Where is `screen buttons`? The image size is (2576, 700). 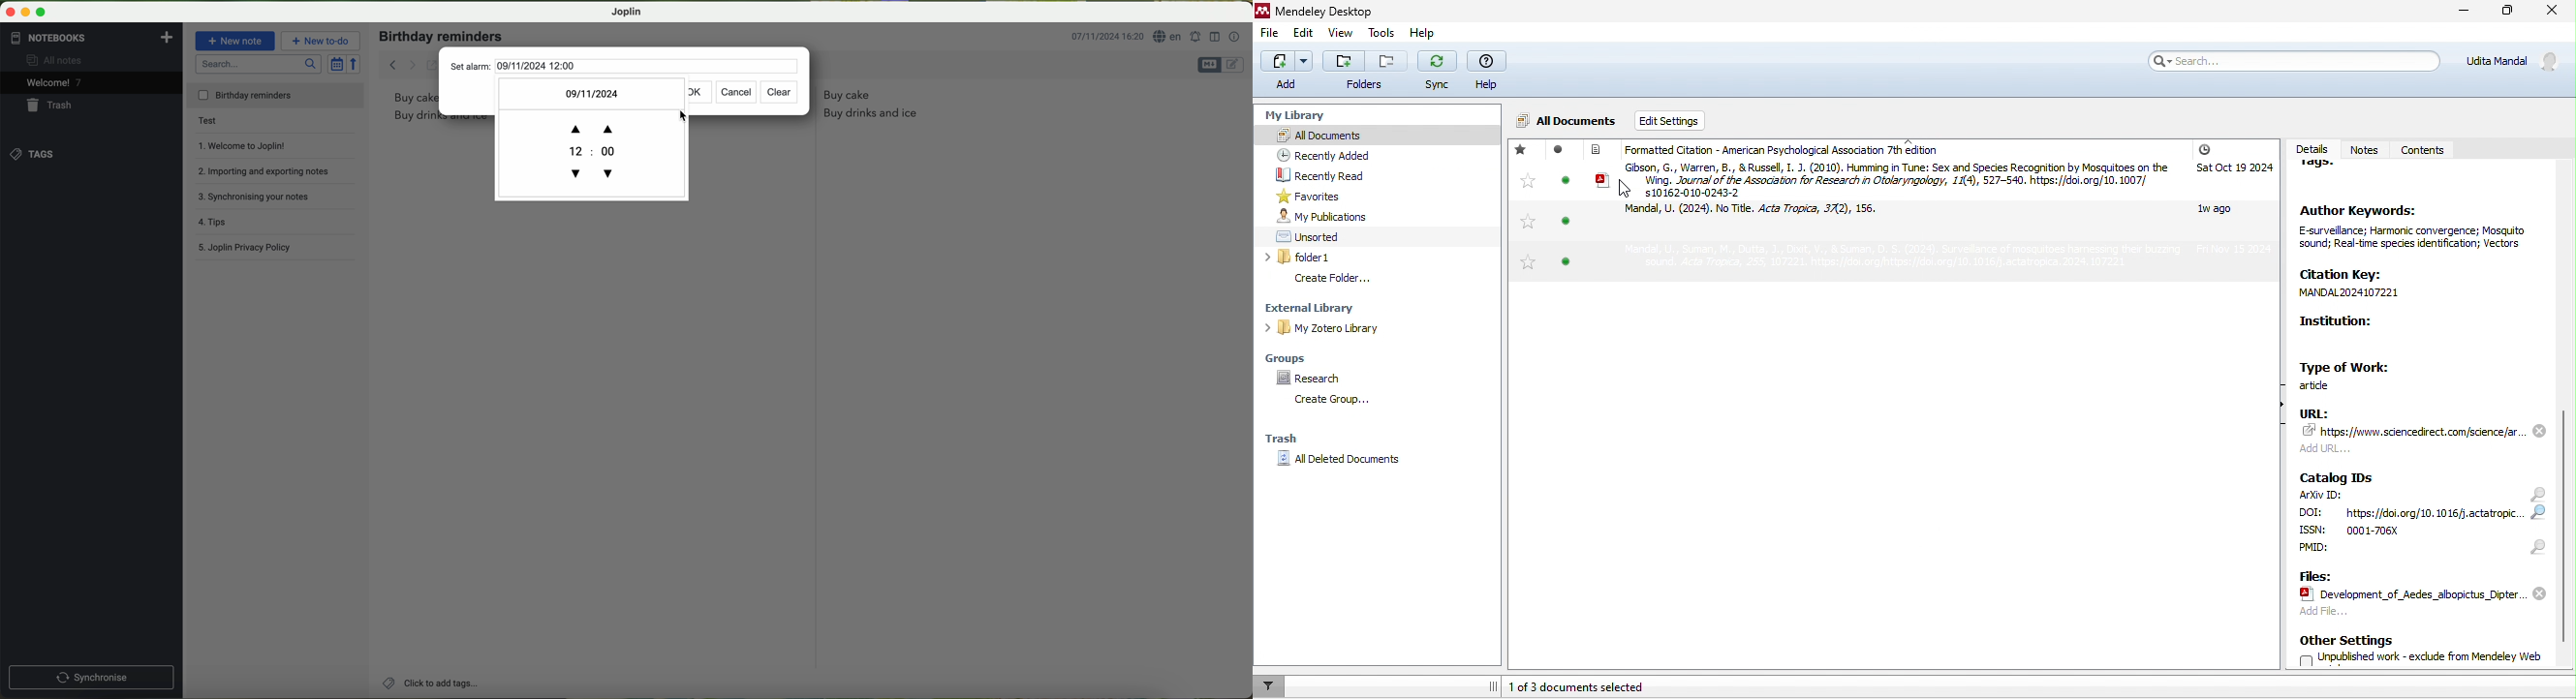 screen buttons is located at coordinates (29, 11).